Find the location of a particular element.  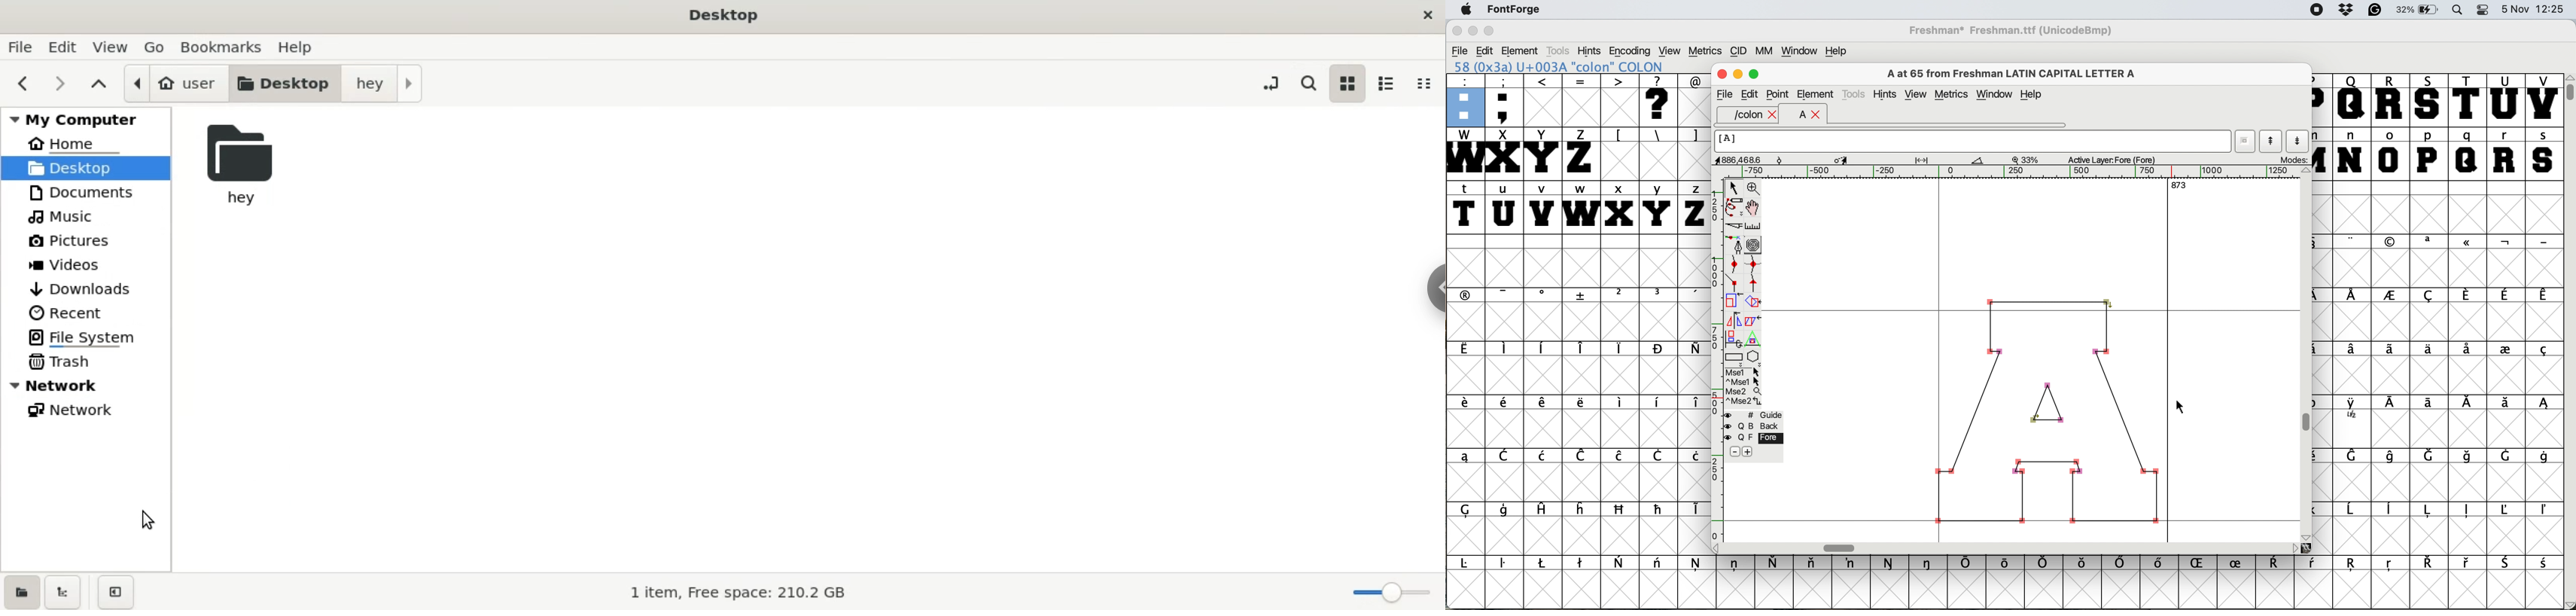

parent folders is located at coordinates (102, 84).